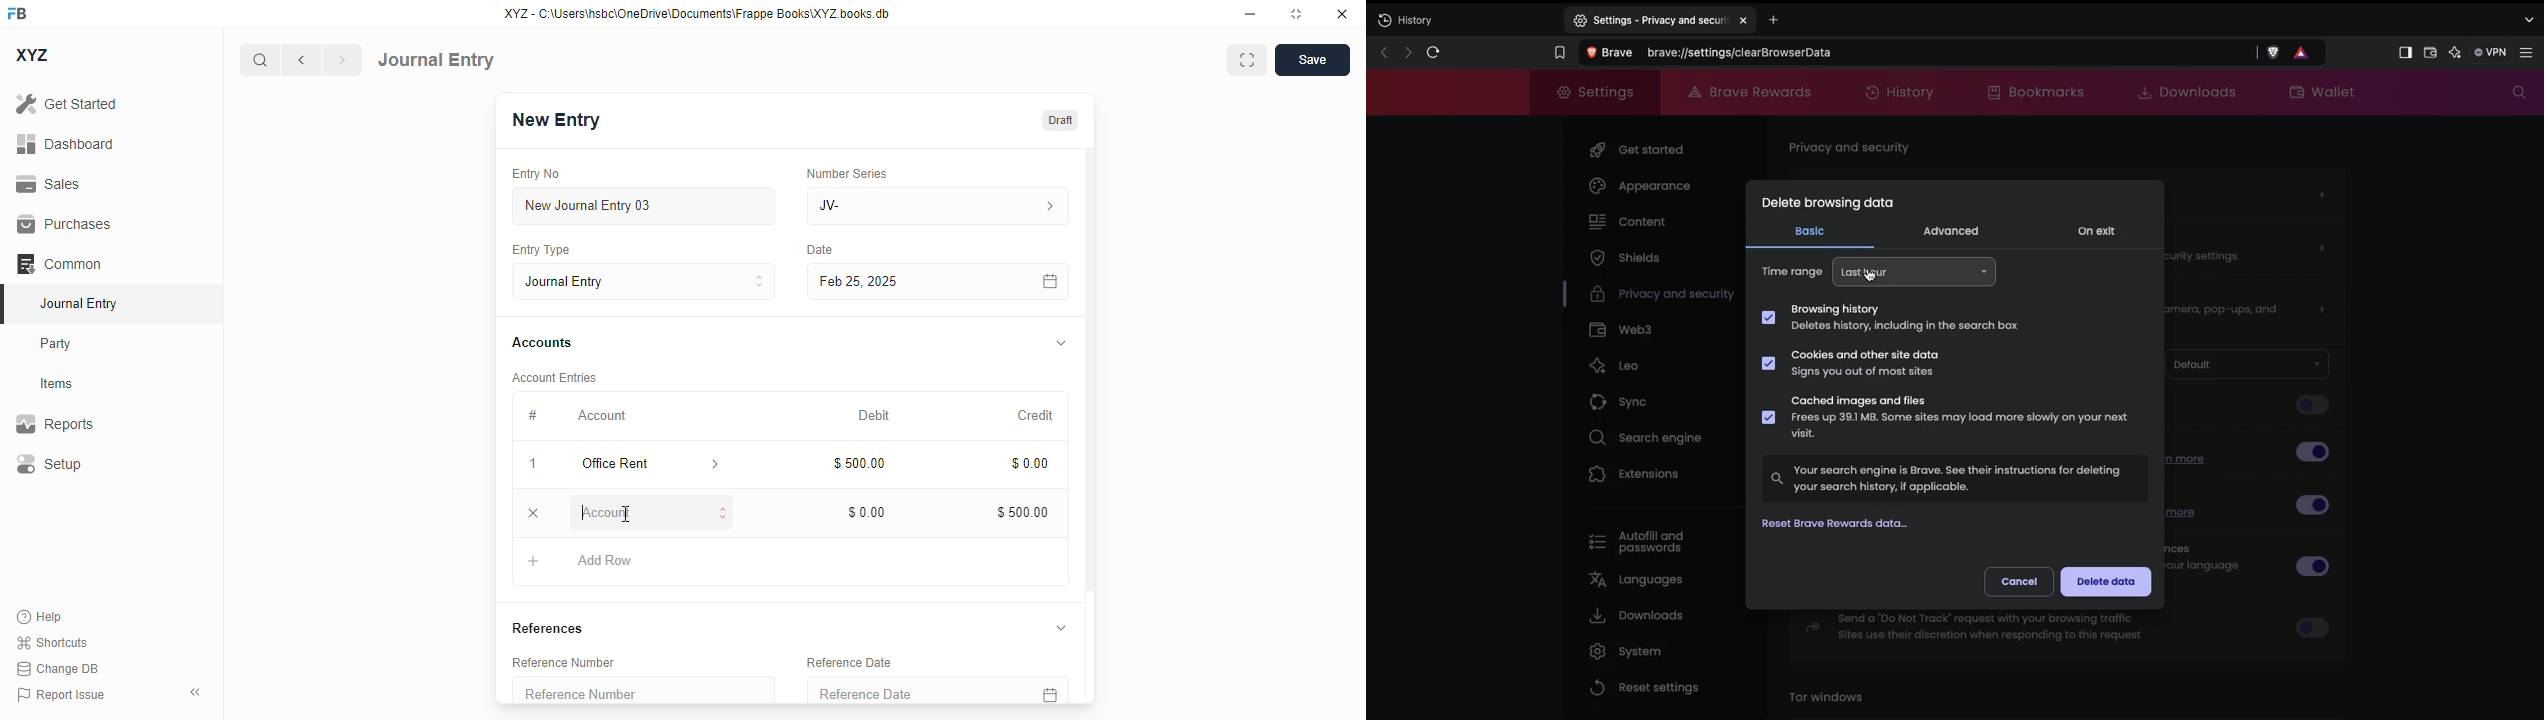  I want to click on add row, so click(607, 561).